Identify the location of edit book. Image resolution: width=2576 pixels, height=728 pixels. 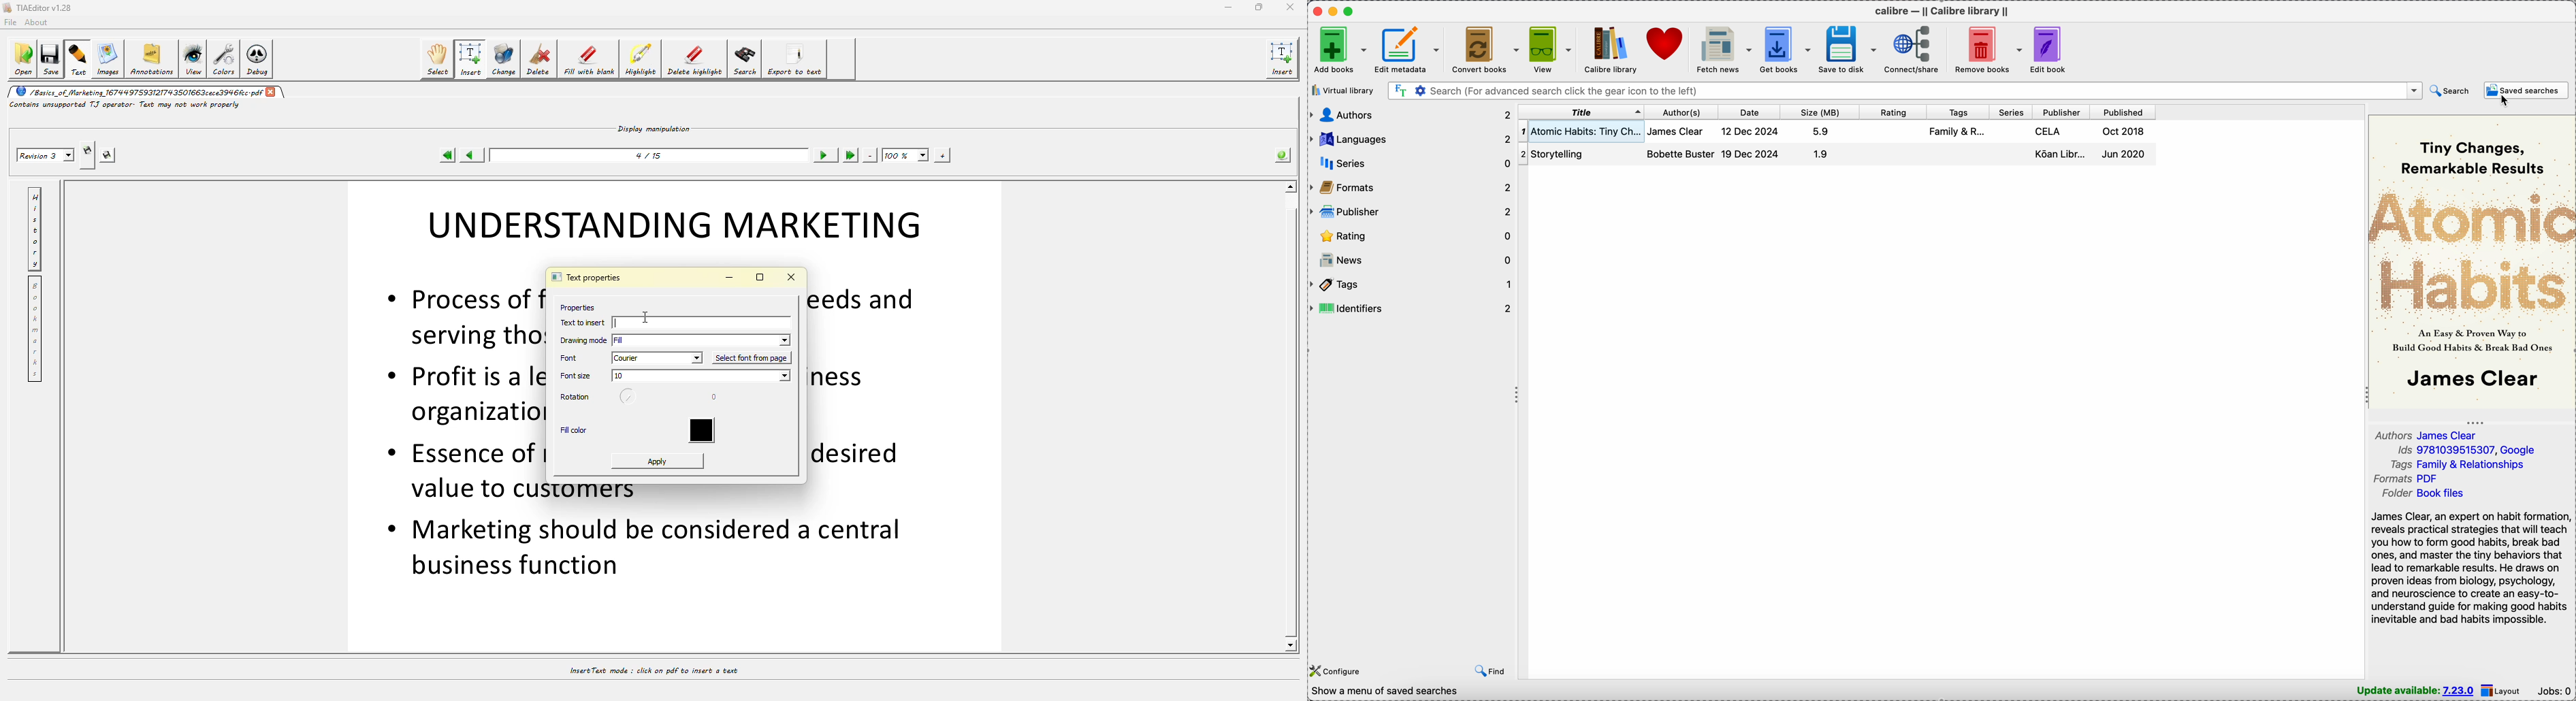
(2052, 49).